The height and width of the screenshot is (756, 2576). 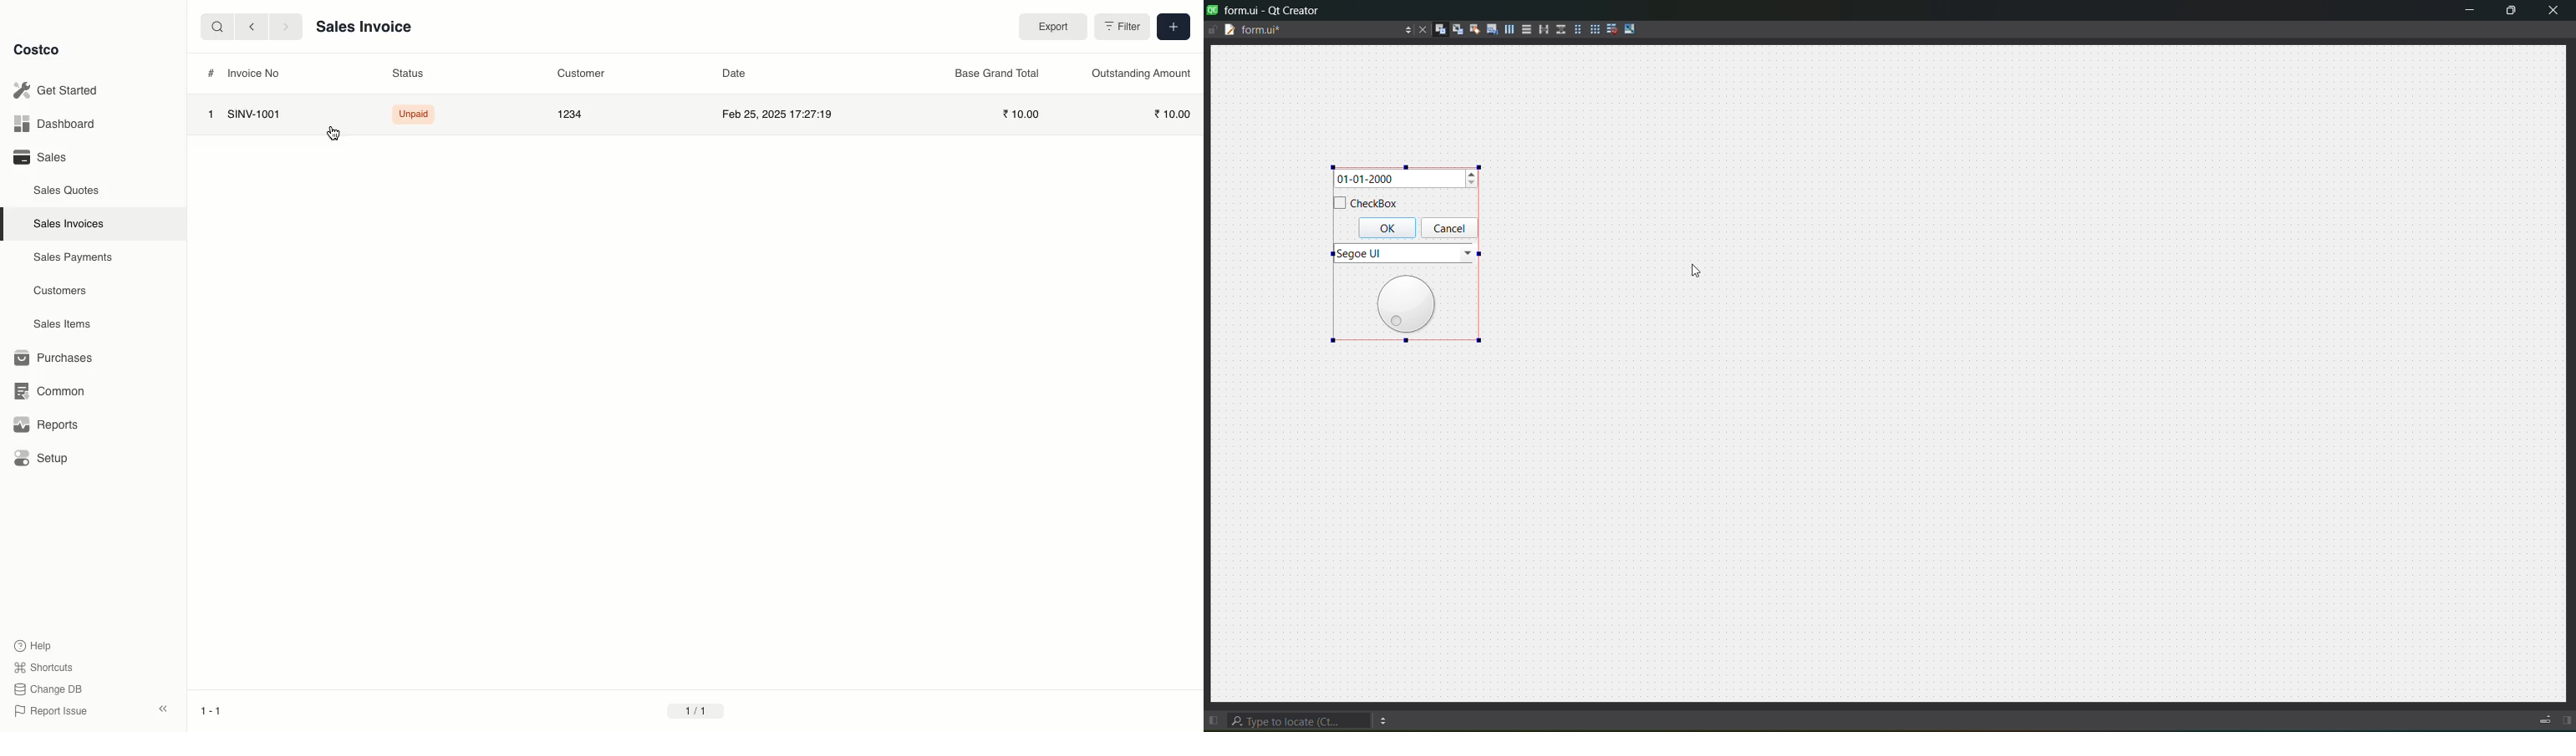 I want to click on Layout Horizontally, so click(x=1507, y=28).